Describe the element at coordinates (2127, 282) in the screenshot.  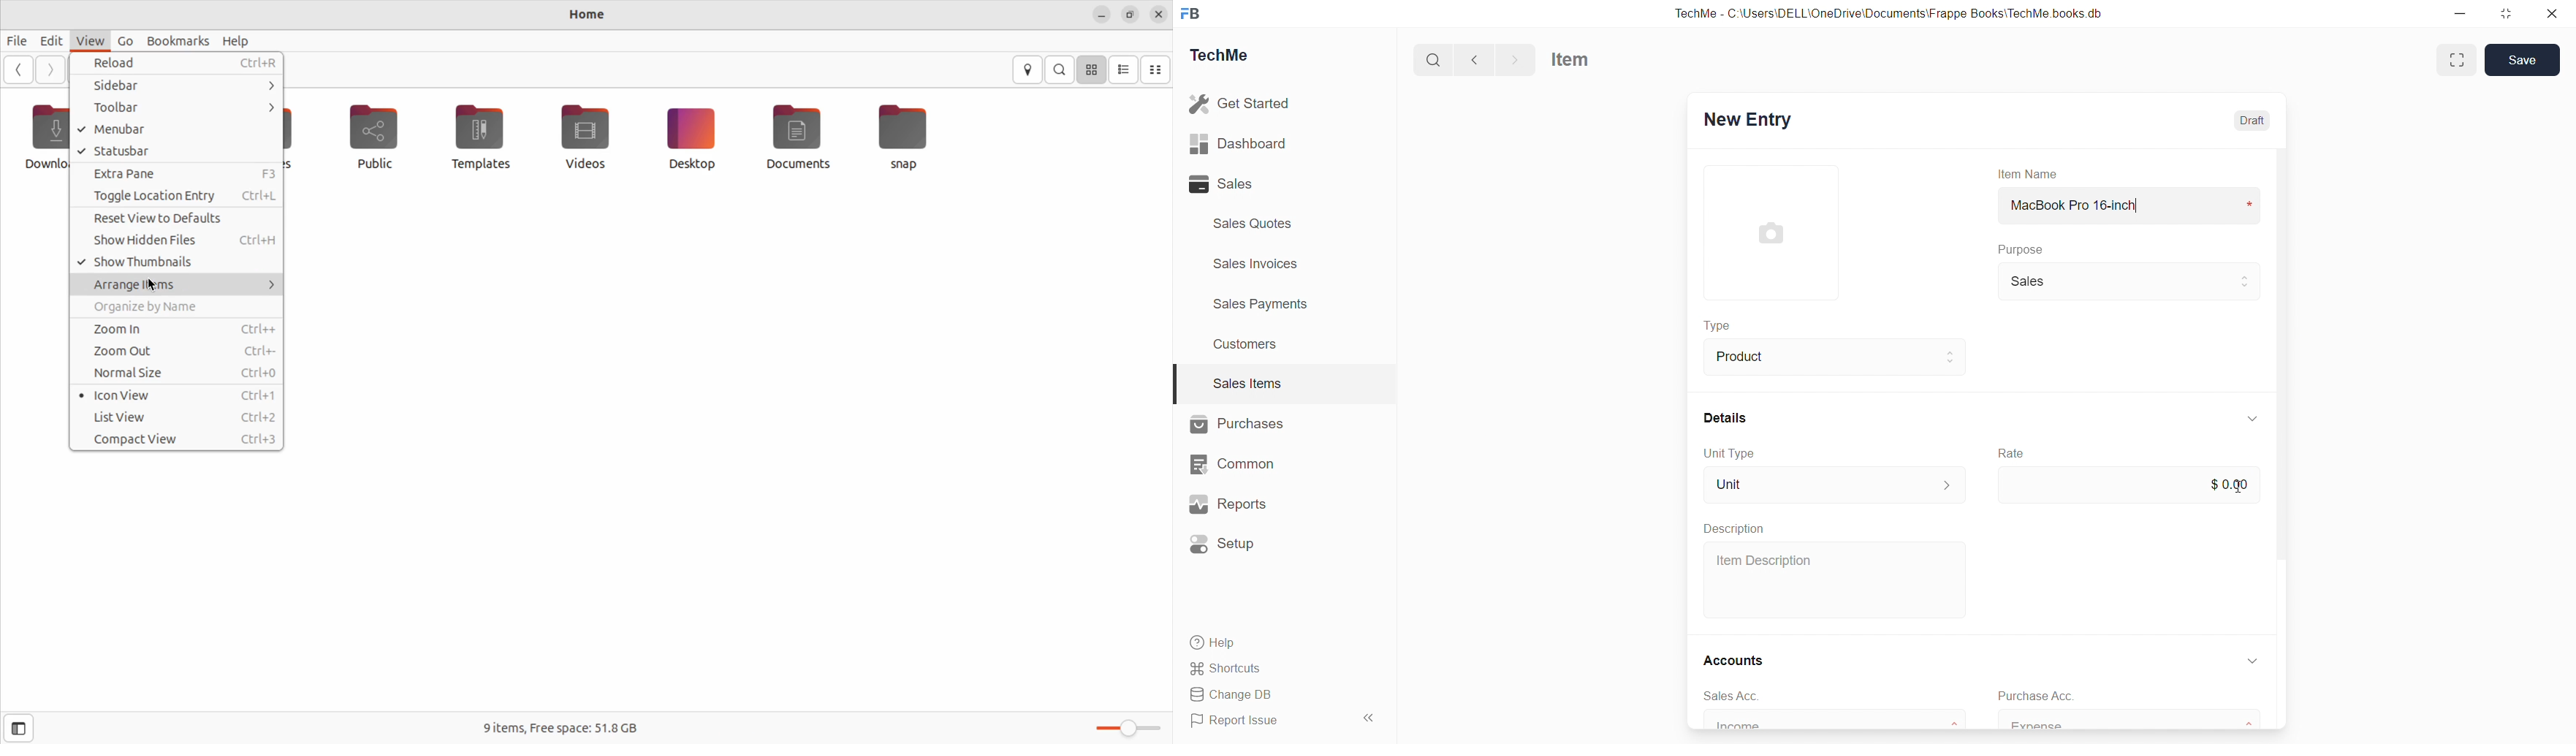
I see `Sales` at that location.